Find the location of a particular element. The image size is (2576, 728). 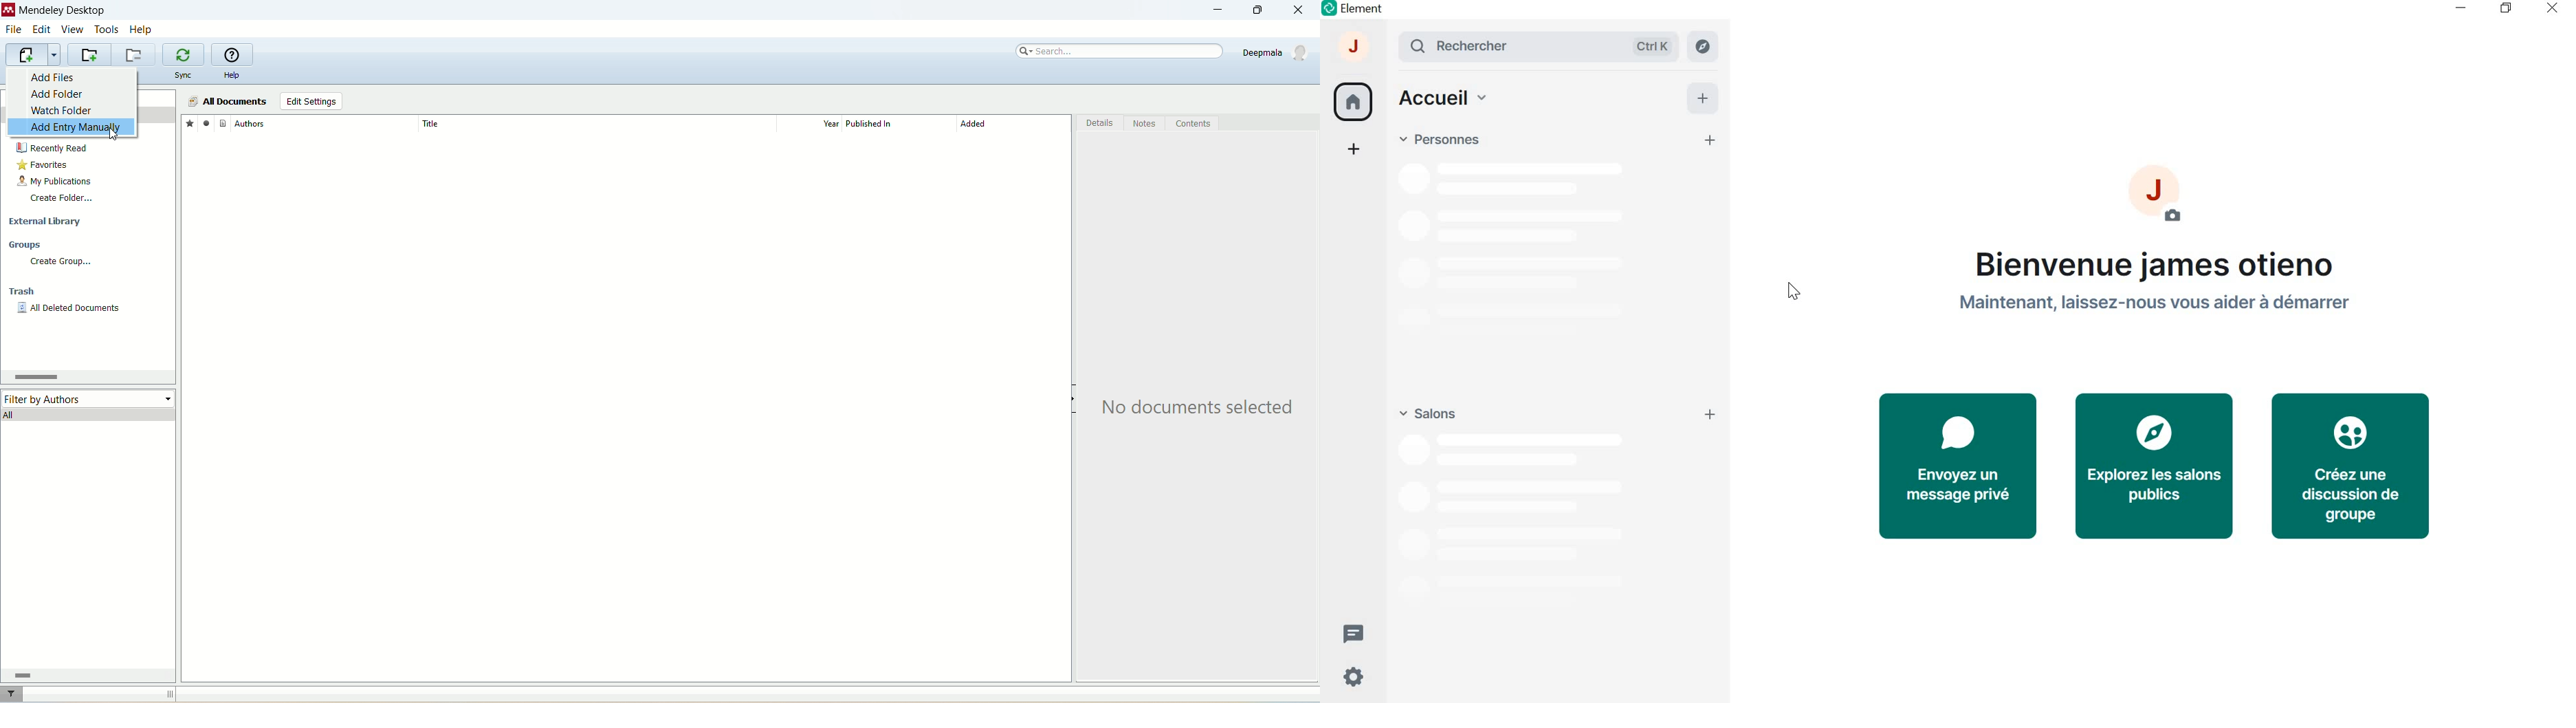

favorites is located at coordinates (189, 122).